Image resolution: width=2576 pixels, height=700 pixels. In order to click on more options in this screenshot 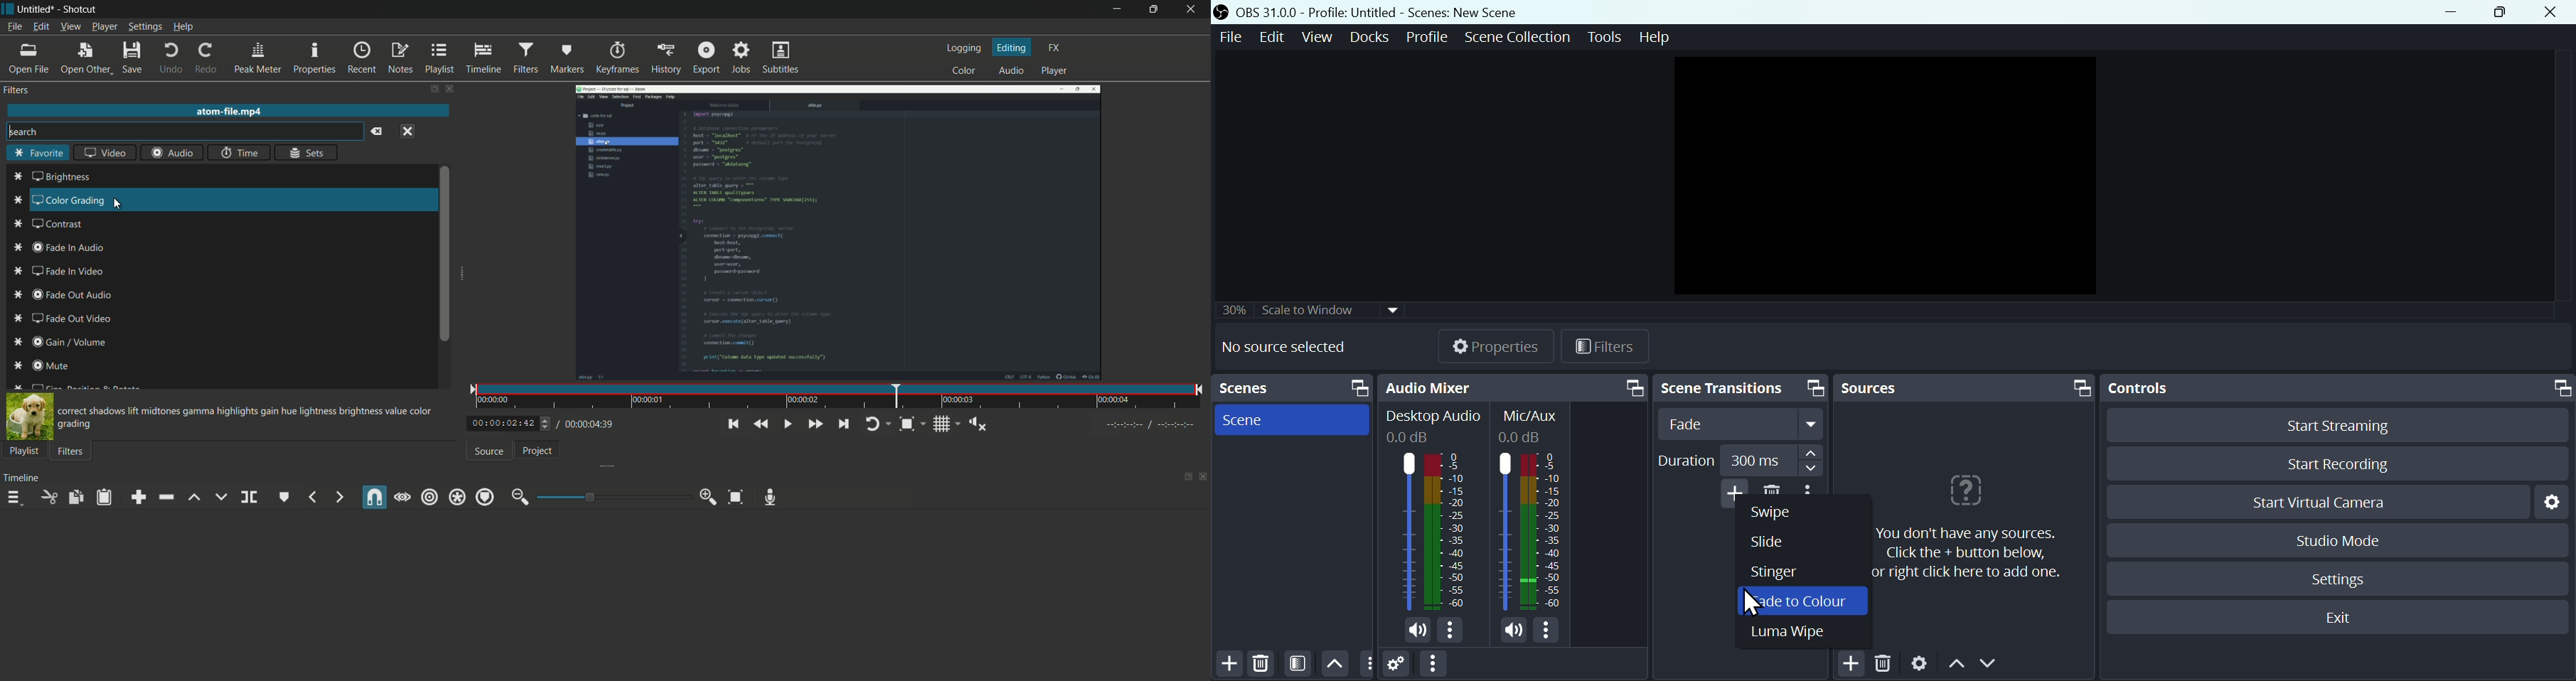, I will do `click(1453, 631)`.